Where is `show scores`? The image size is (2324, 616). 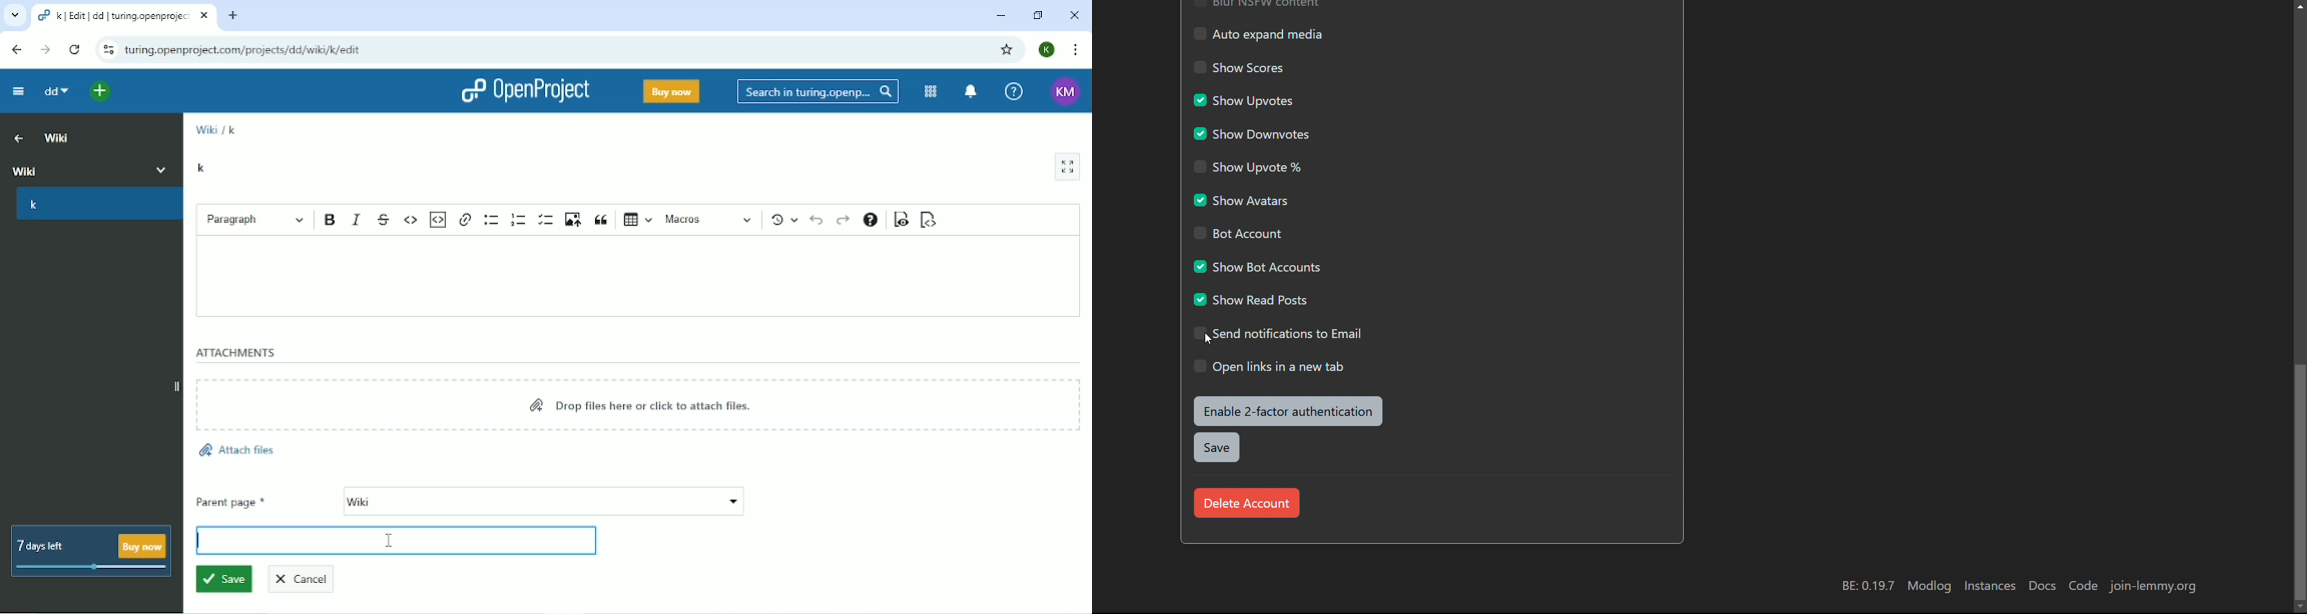 show scores is located at coordinates (1242, 67).